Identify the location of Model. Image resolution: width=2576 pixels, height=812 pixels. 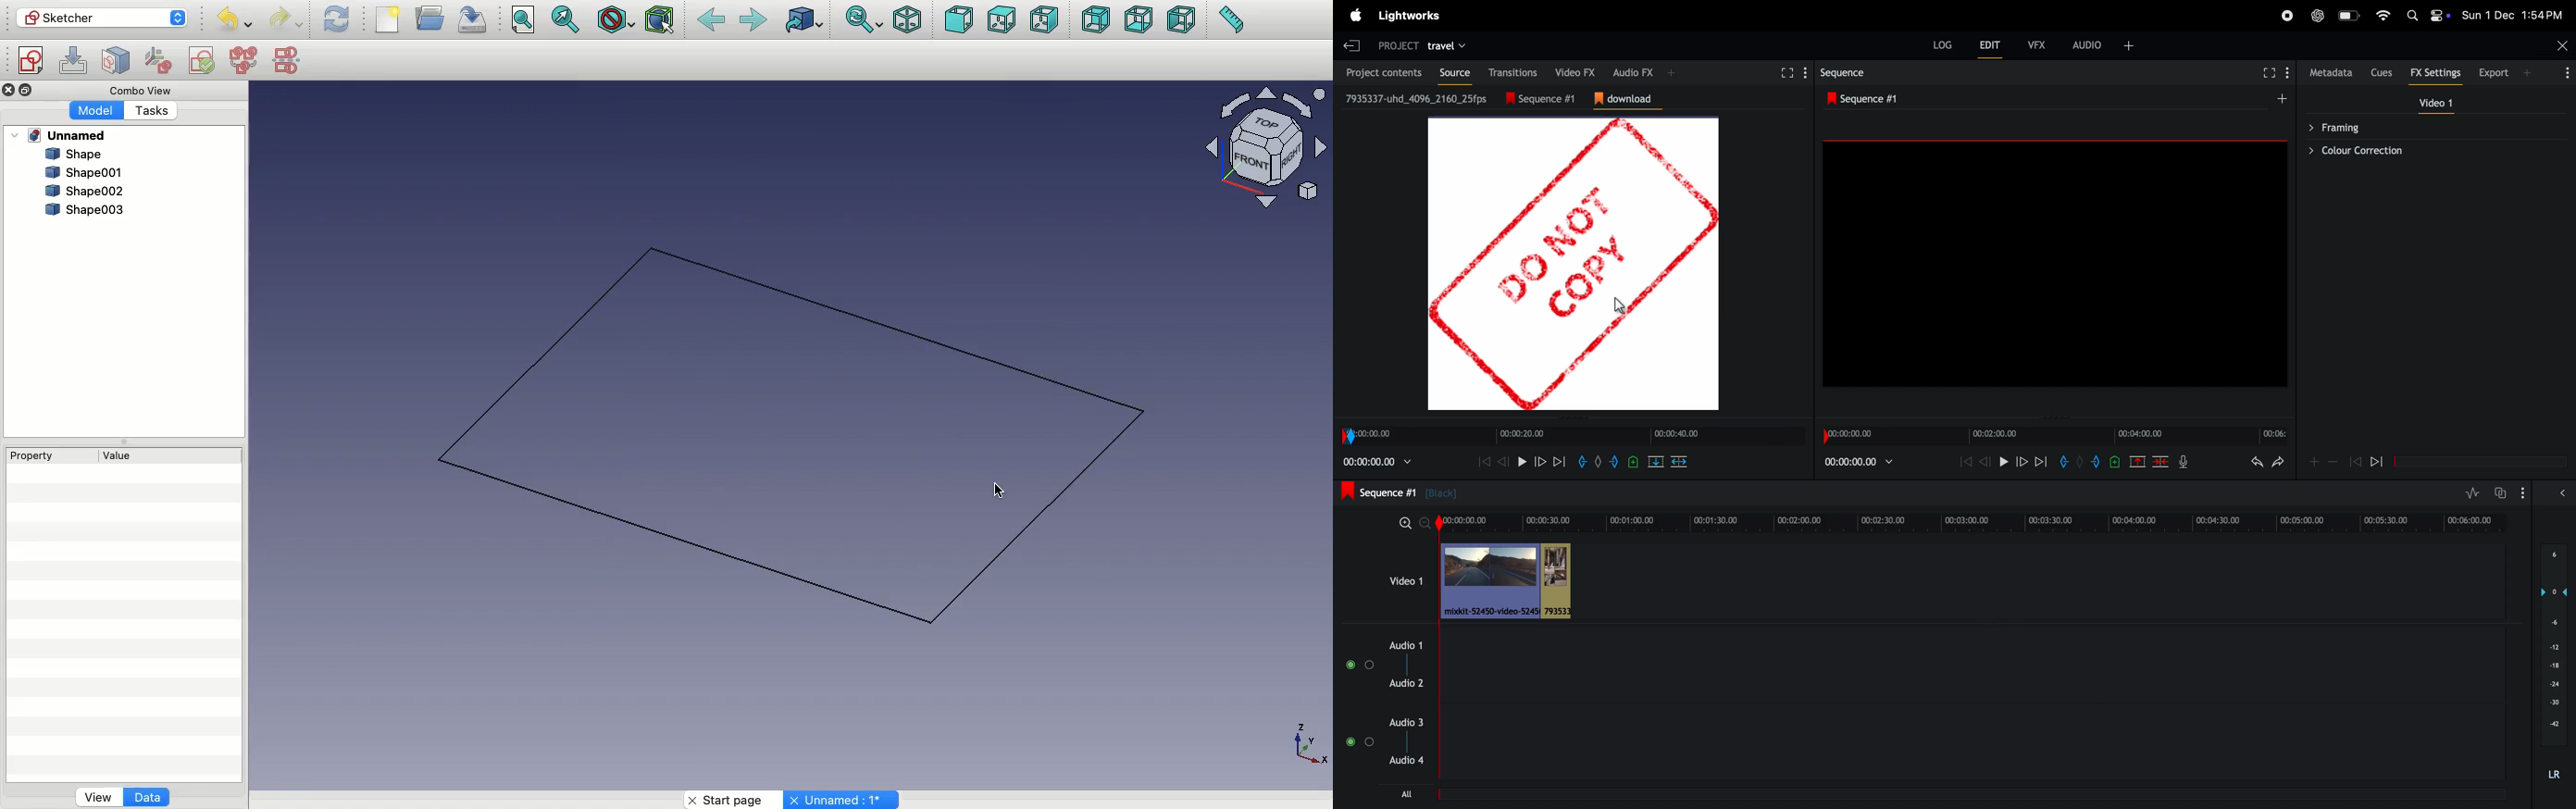
(96, 112).